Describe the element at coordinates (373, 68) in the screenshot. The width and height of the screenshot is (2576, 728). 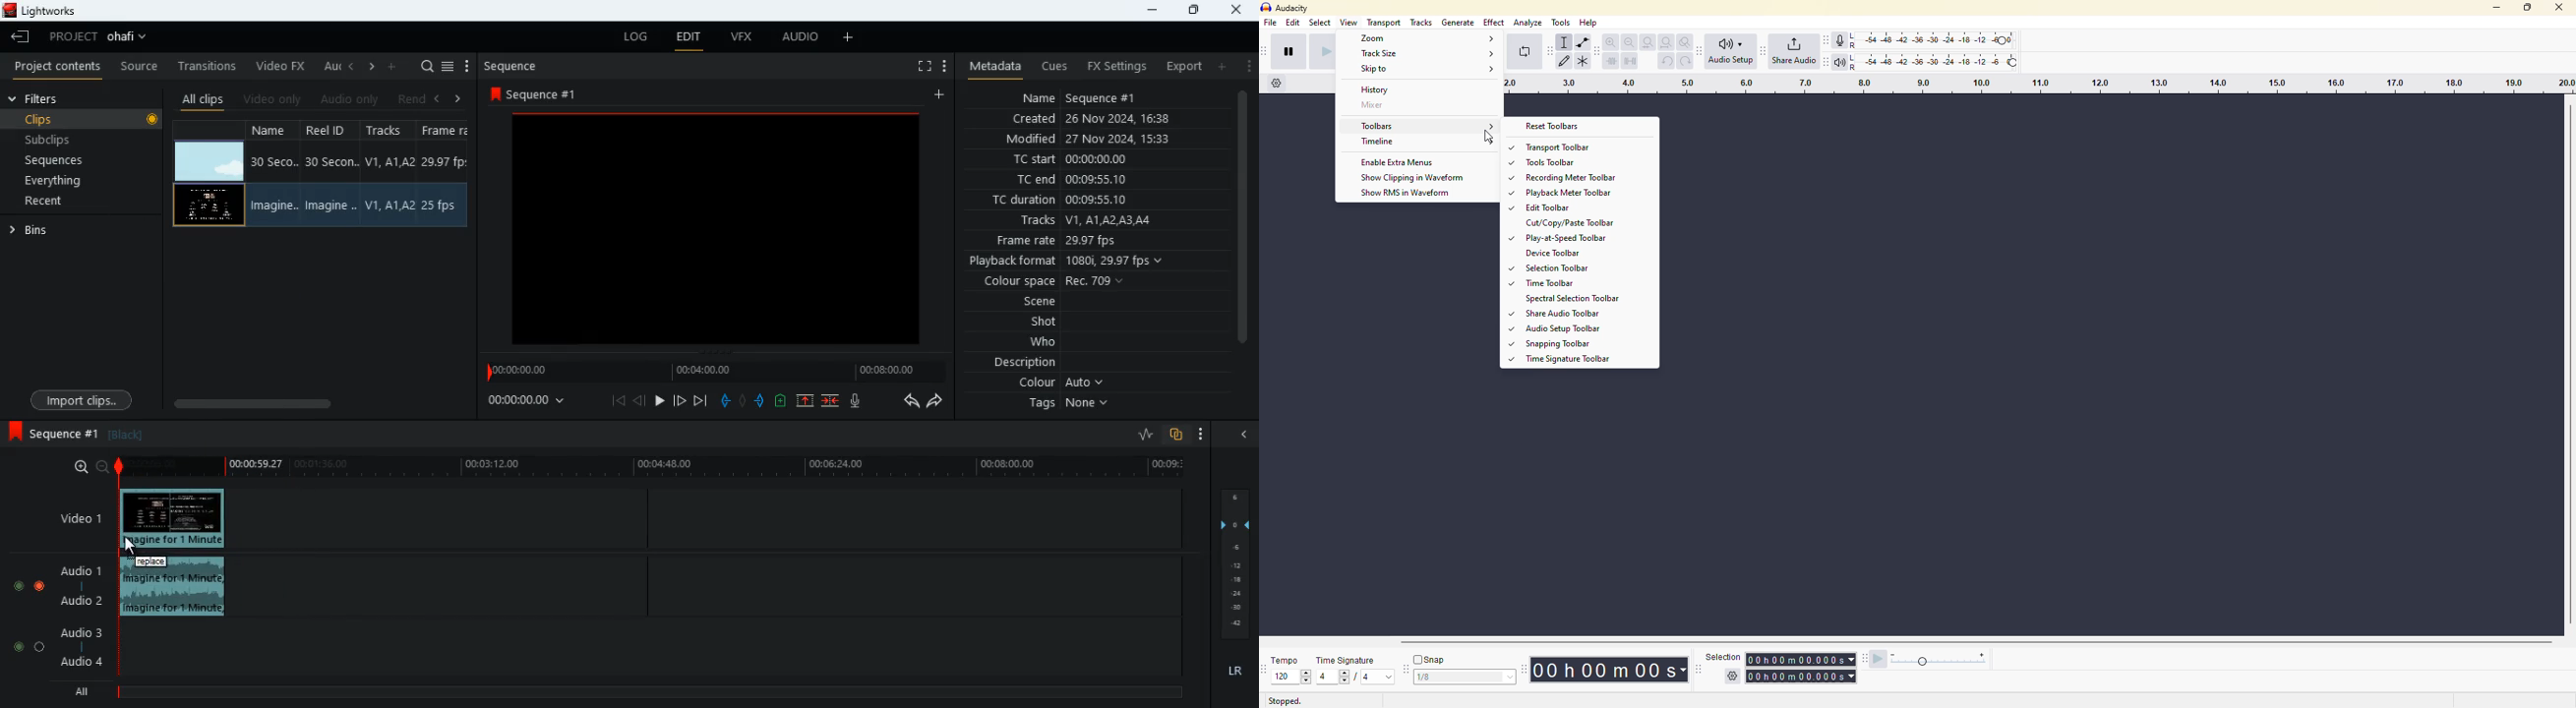
I see `right` at that location.